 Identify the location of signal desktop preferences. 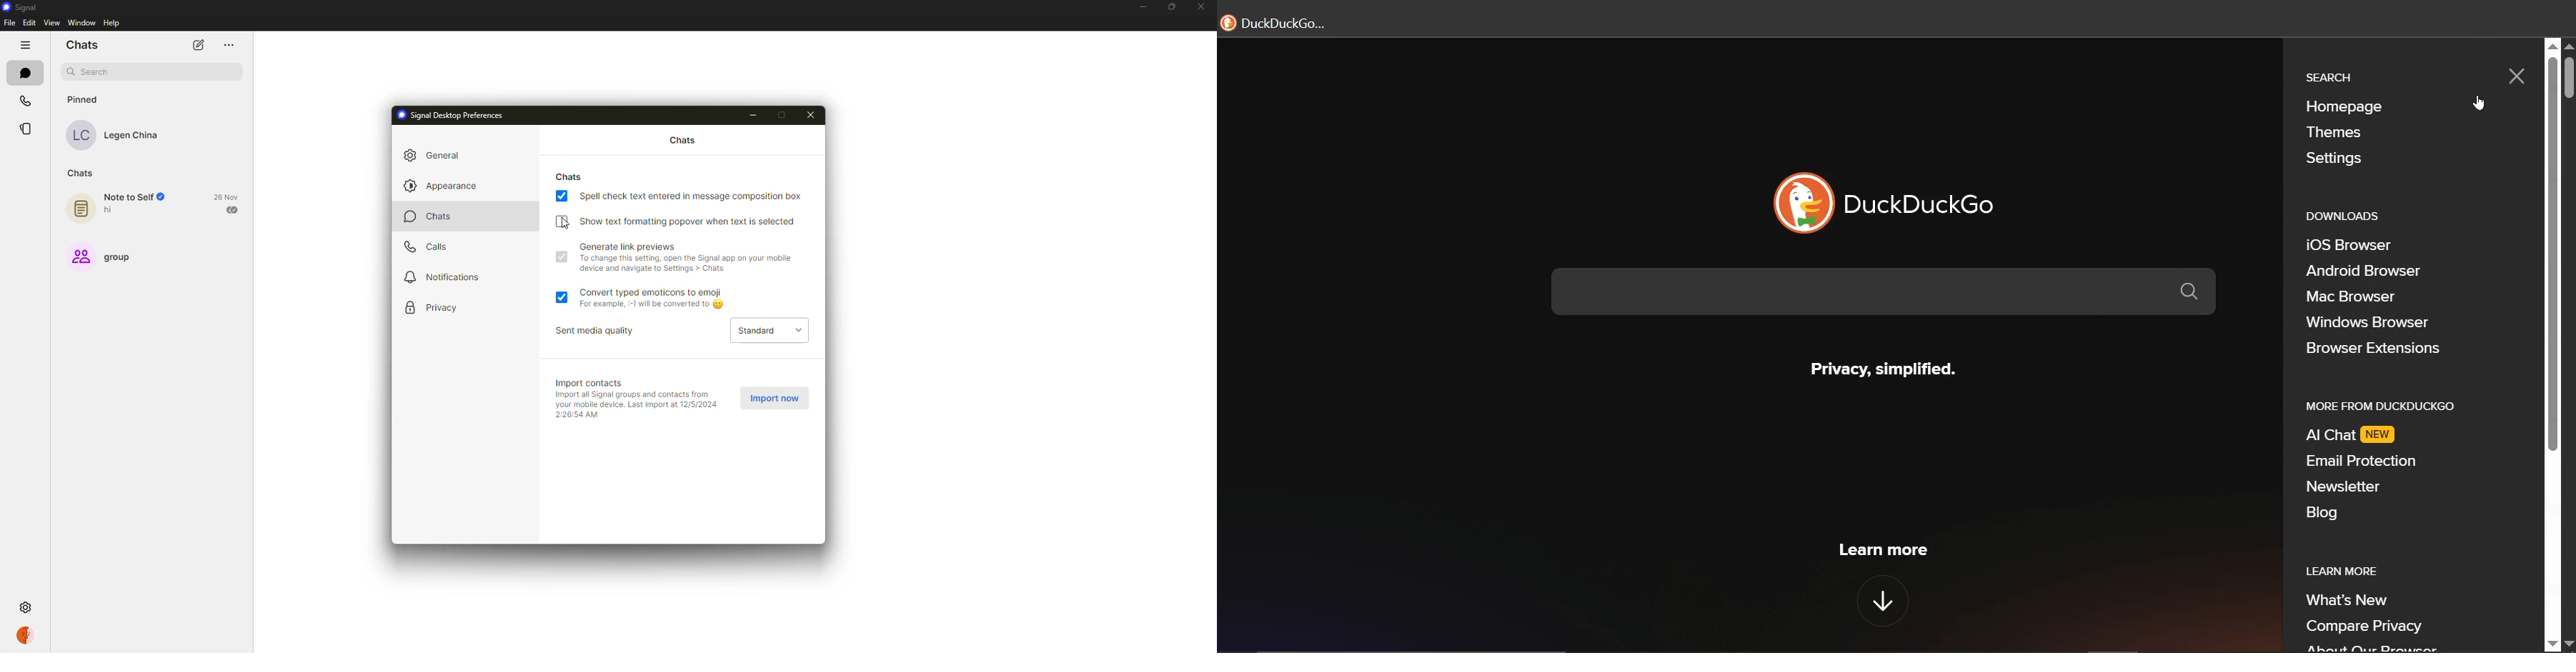
(454, 115).